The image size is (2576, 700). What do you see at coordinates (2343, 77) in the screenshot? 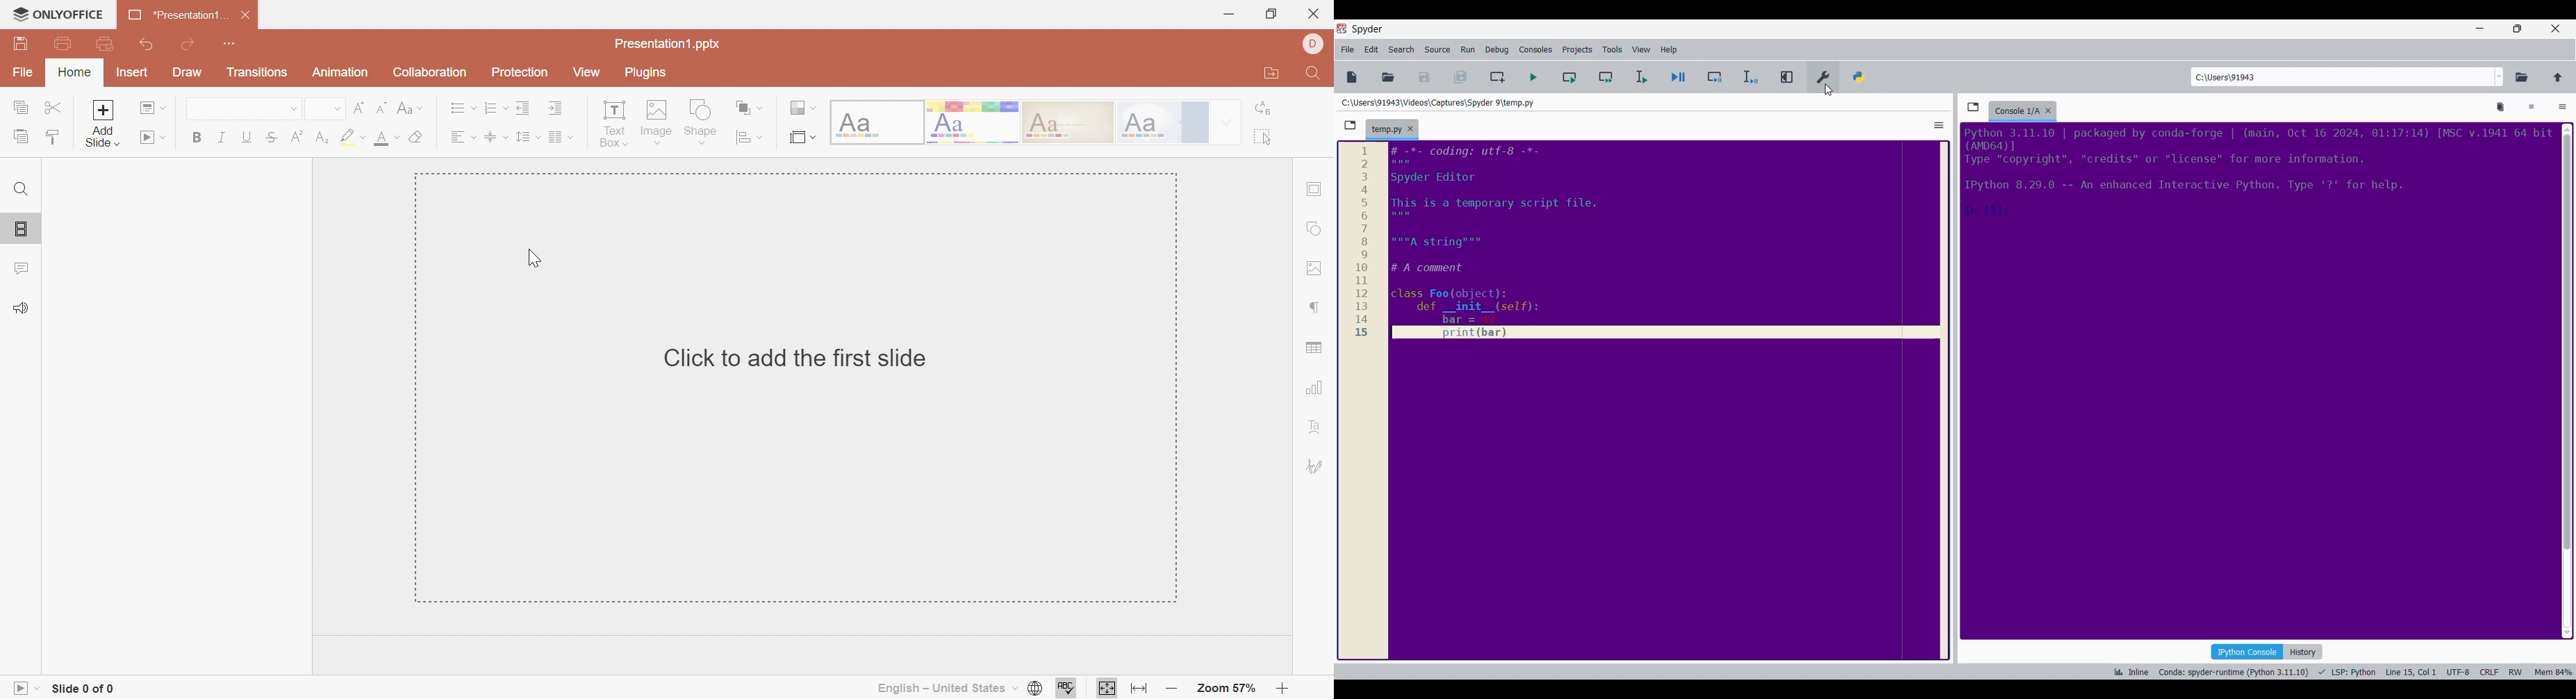
I see `Enter location` at bounding box center [2343, 77].